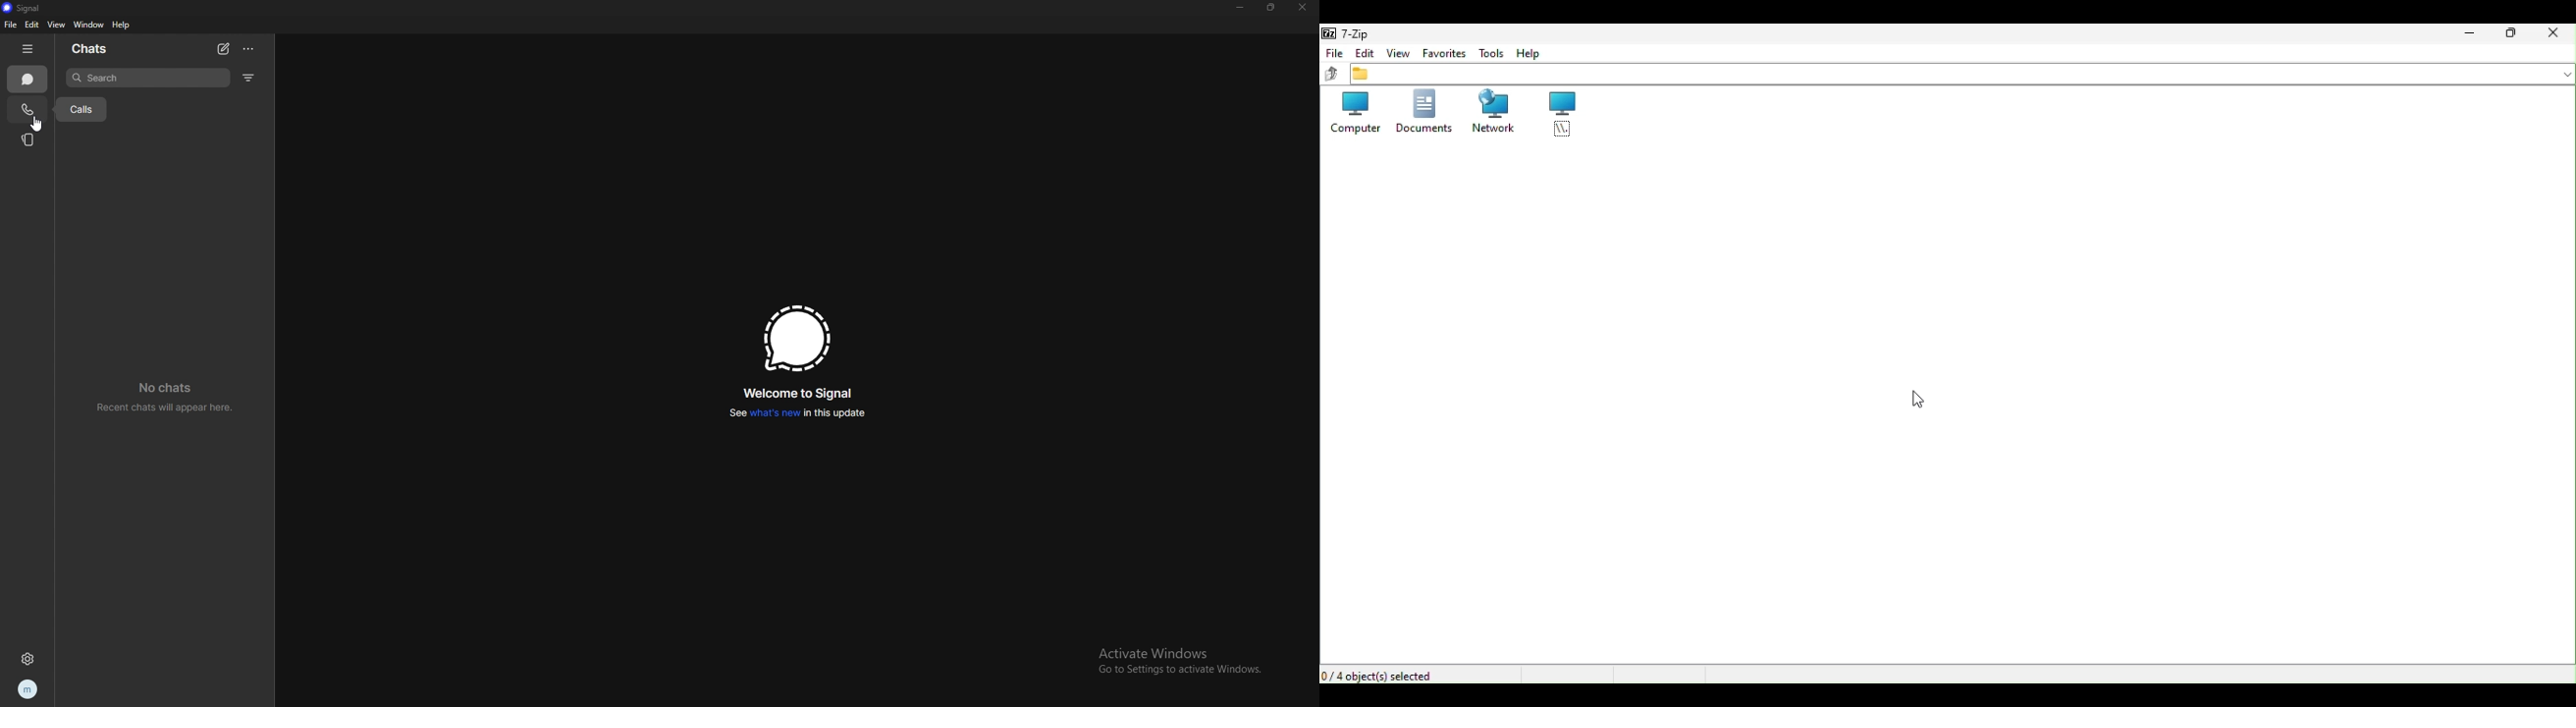 Image resolution: width=2576 pixels, height=728 pixels. What do you see at coordinates (1332, 52) in the screenshot?
I see `File` at bounding box center [1332, 52].